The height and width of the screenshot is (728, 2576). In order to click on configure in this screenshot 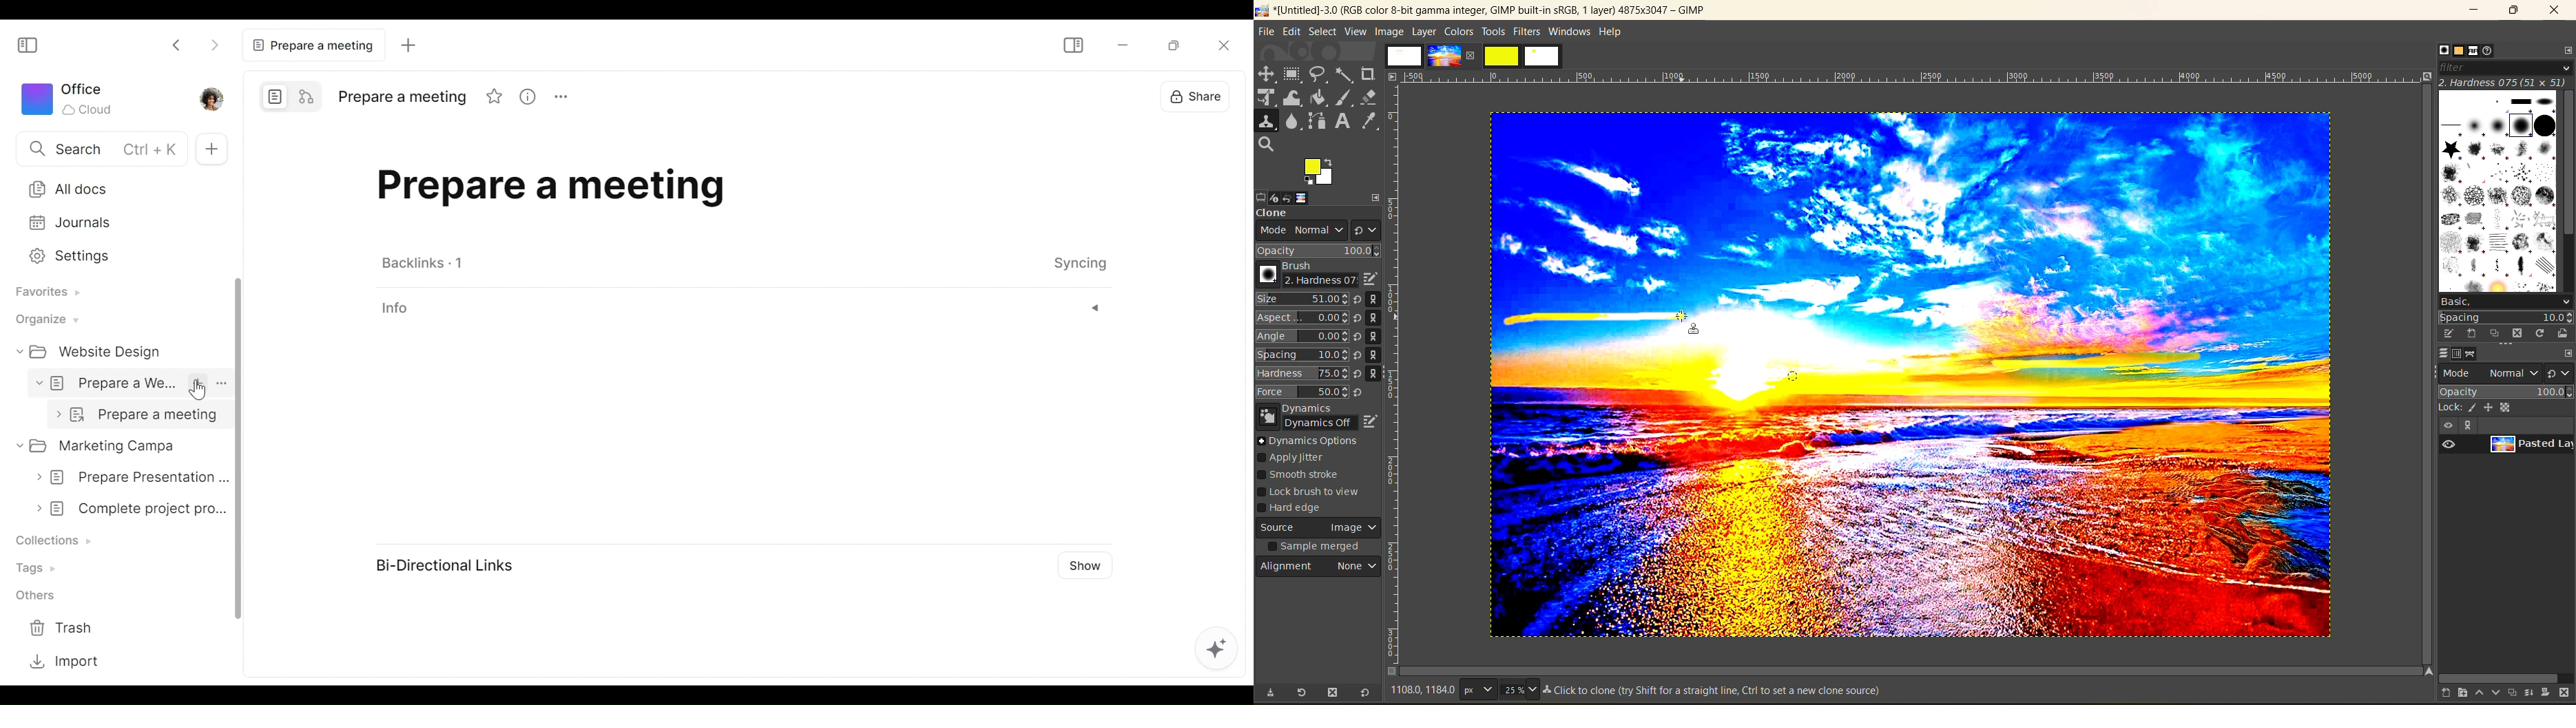, I will do `click(2565, 50)`.